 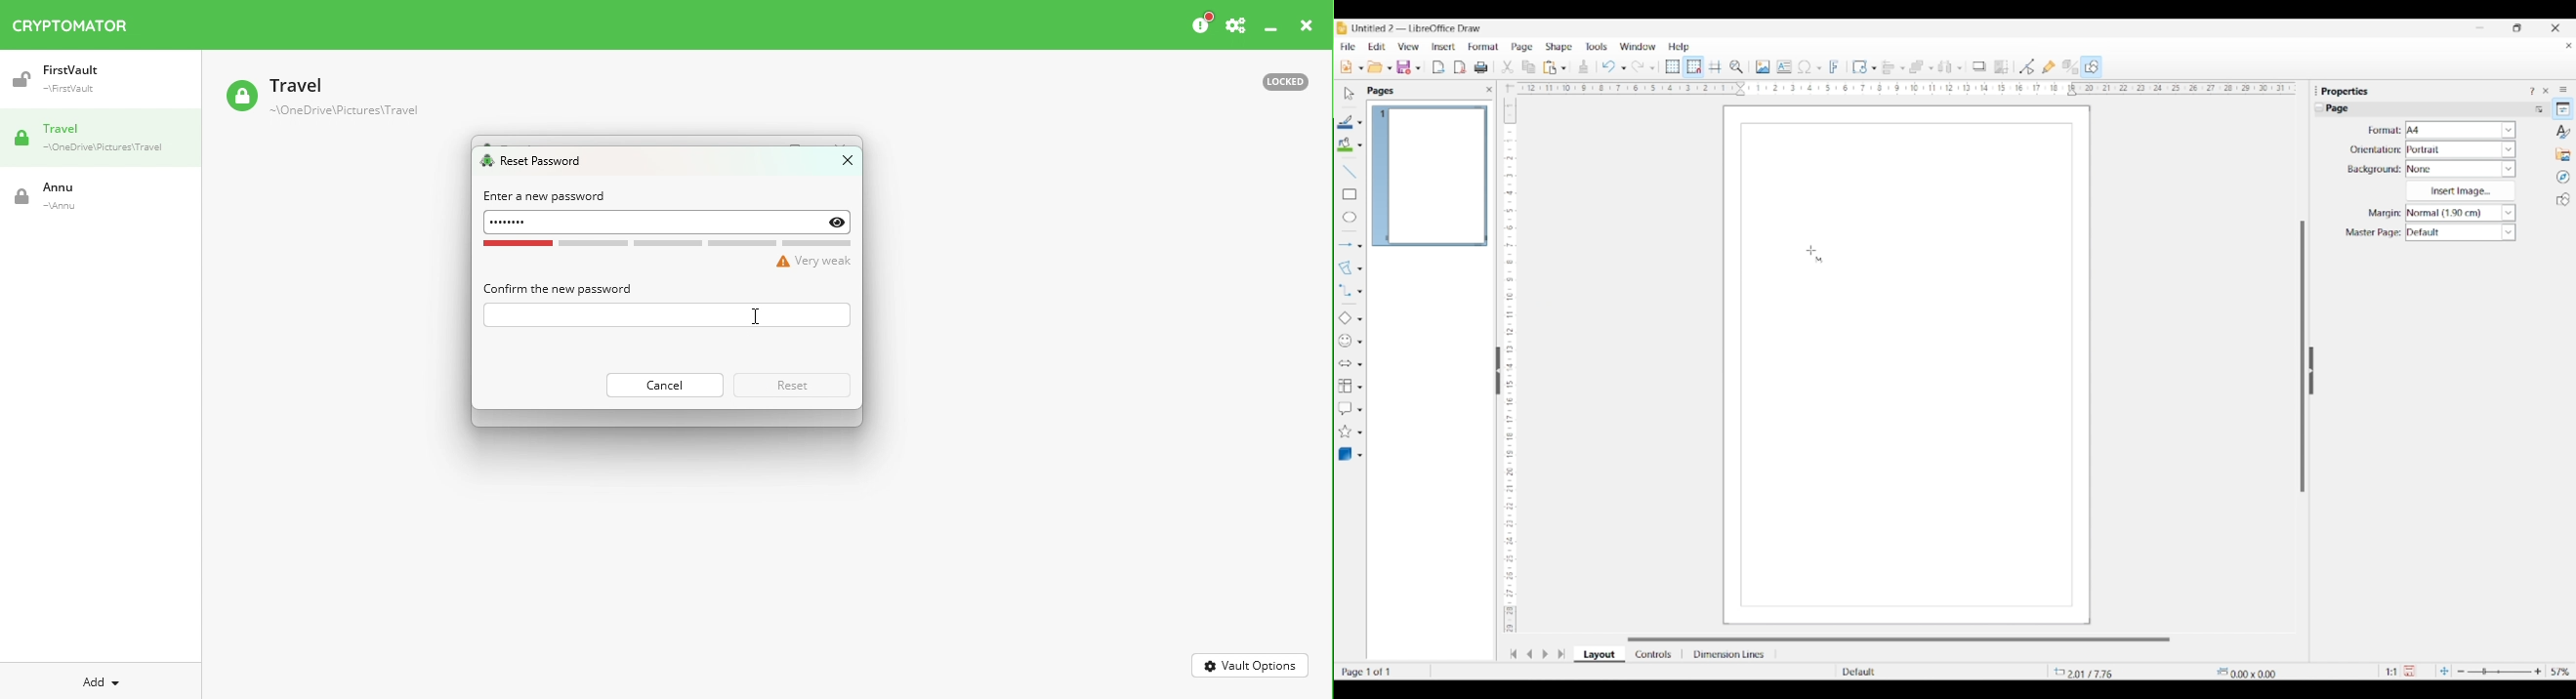 I want to click on Special character options, so click(x=1819, y=68).